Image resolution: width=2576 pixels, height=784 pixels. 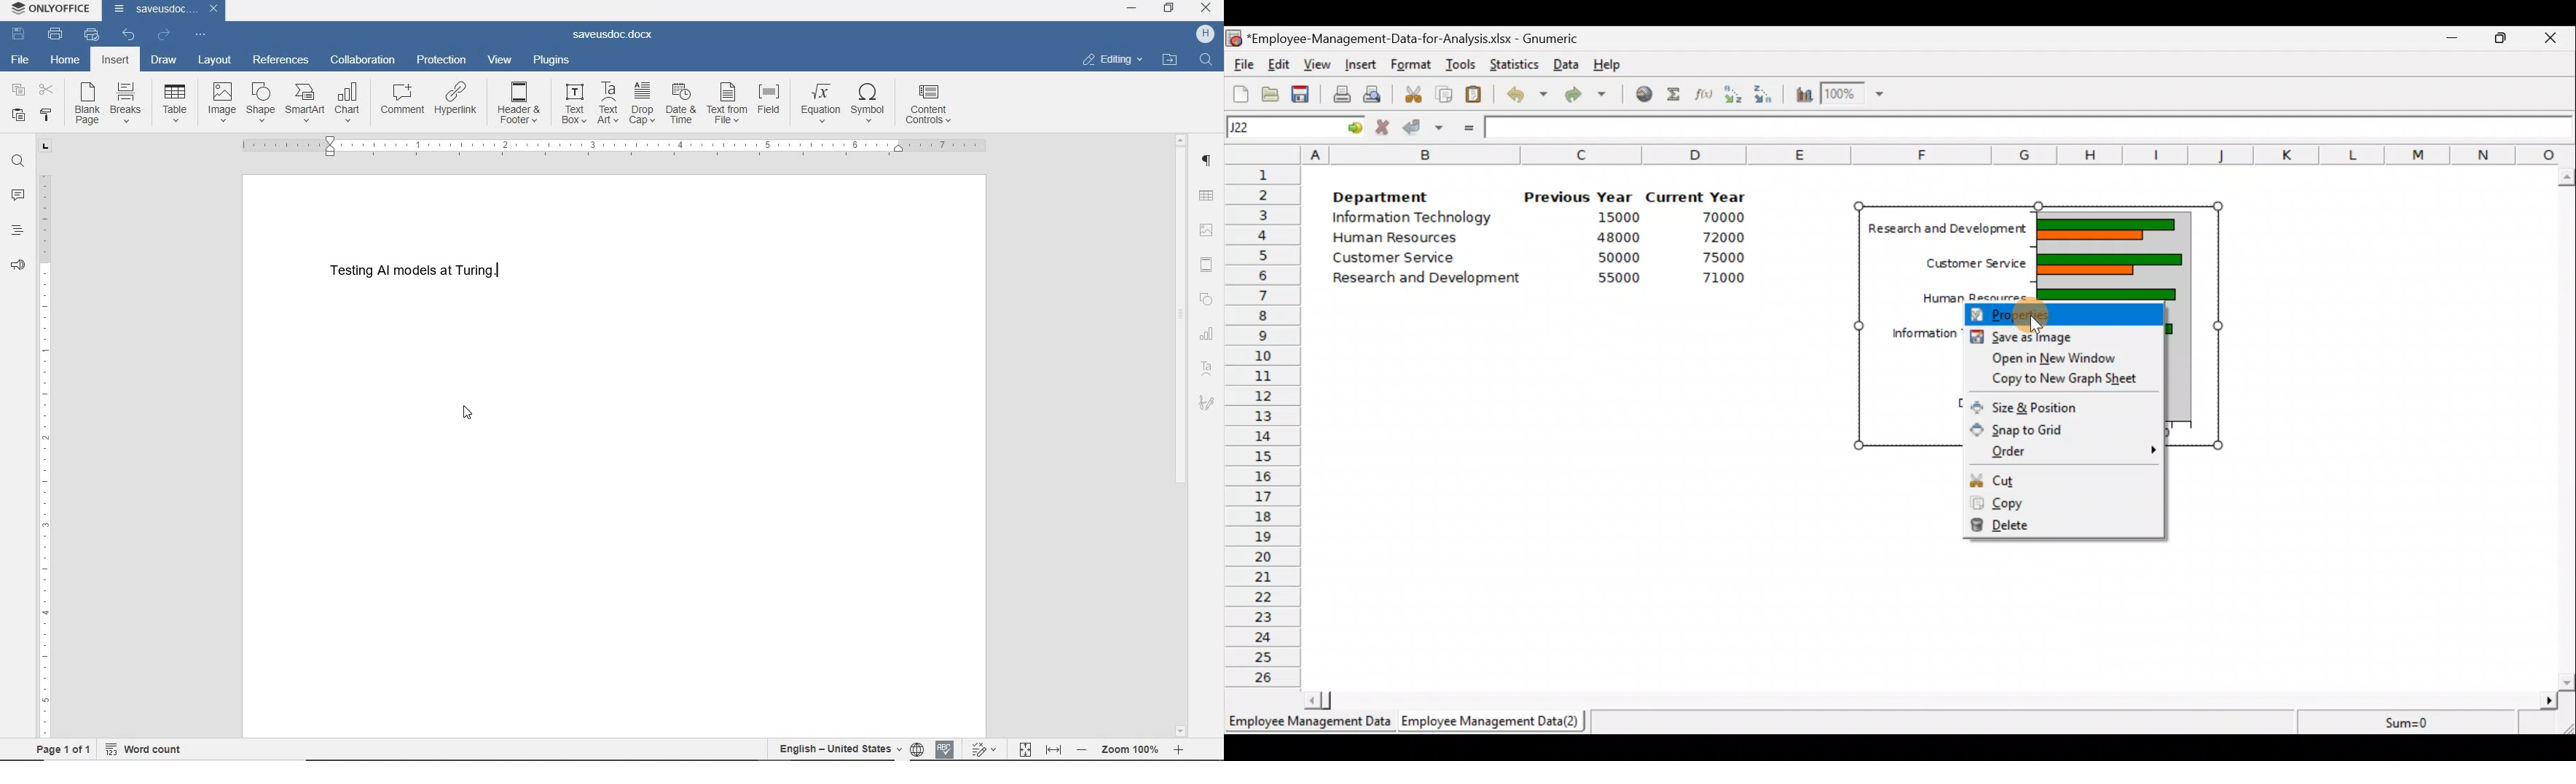 What do you see at coordinates (441, 58) in the screenshot?
I see `protection` at bounding box center [441, 58].